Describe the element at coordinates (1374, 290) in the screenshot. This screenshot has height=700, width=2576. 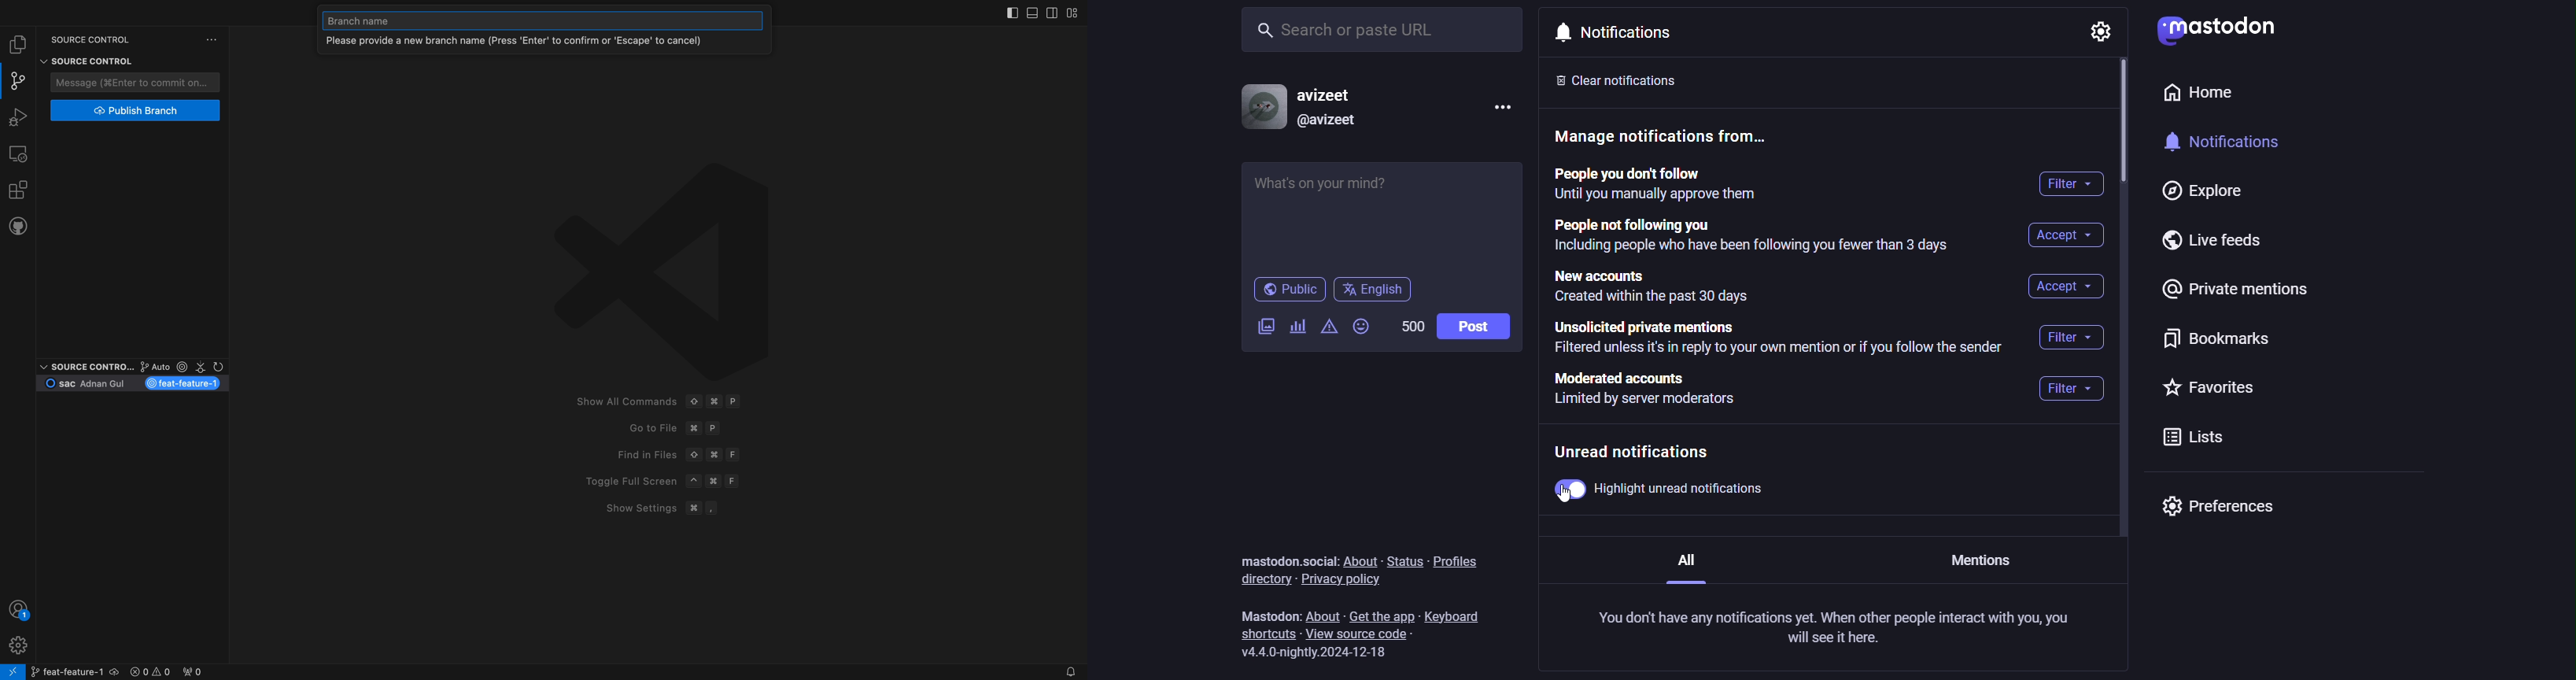
I see `english` at that location.